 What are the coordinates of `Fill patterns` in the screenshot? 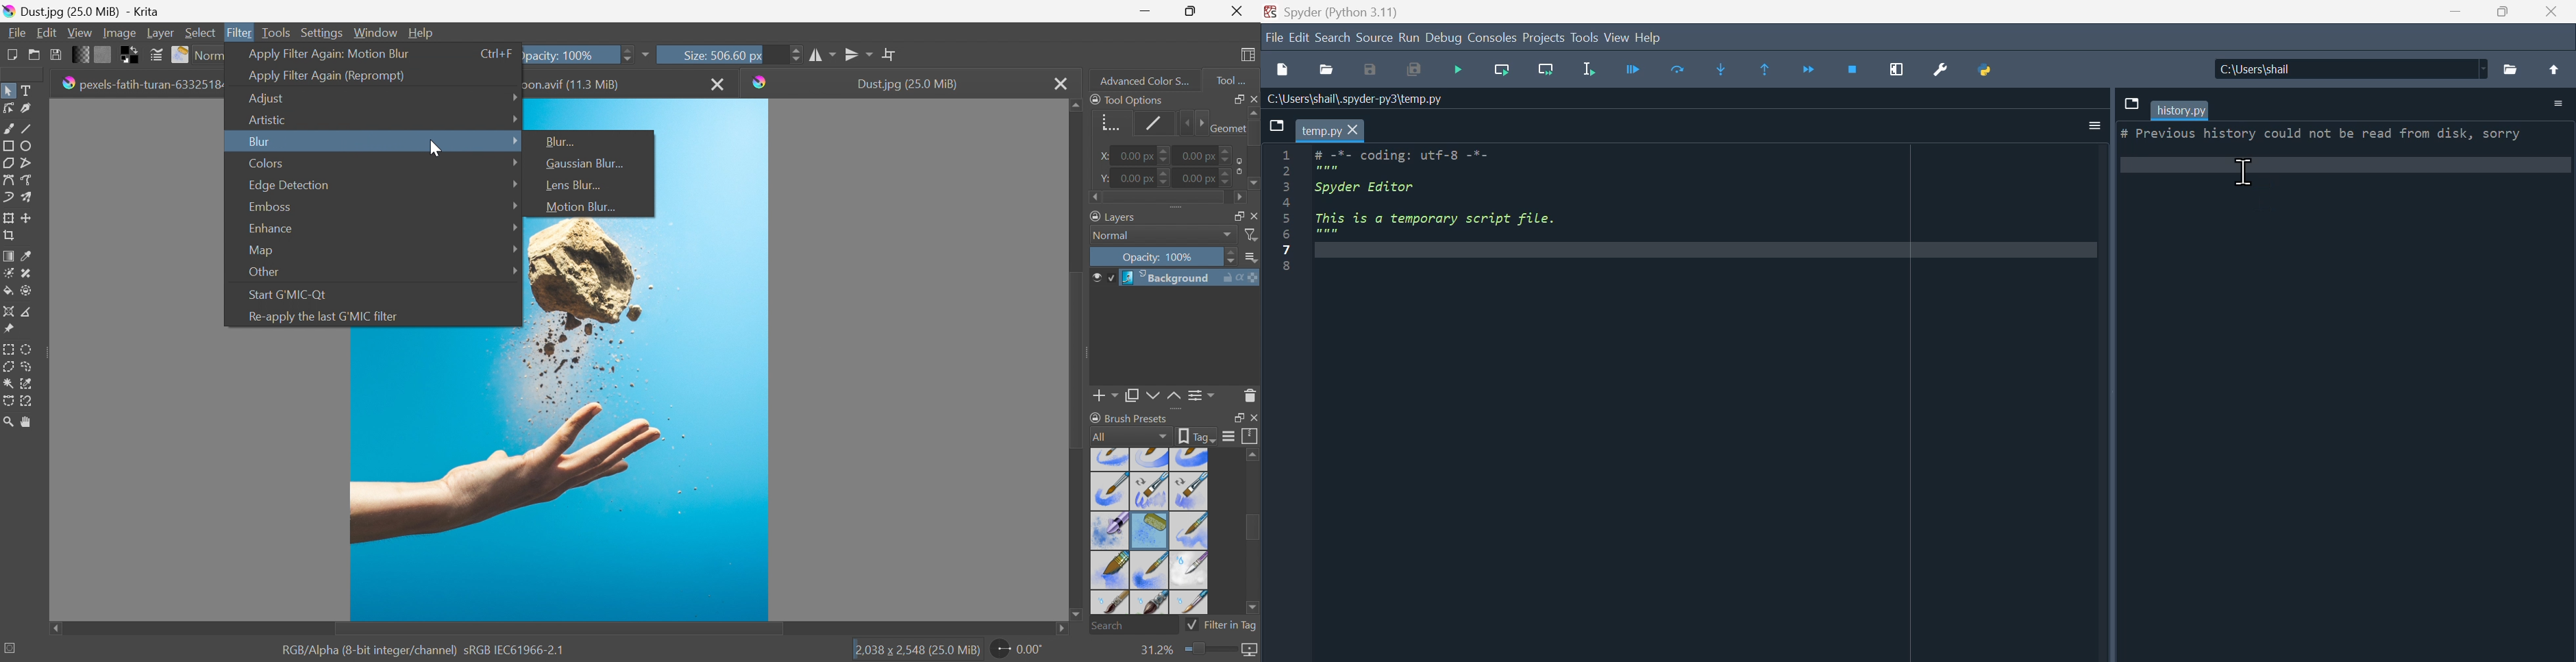 It's located at (103, 53).